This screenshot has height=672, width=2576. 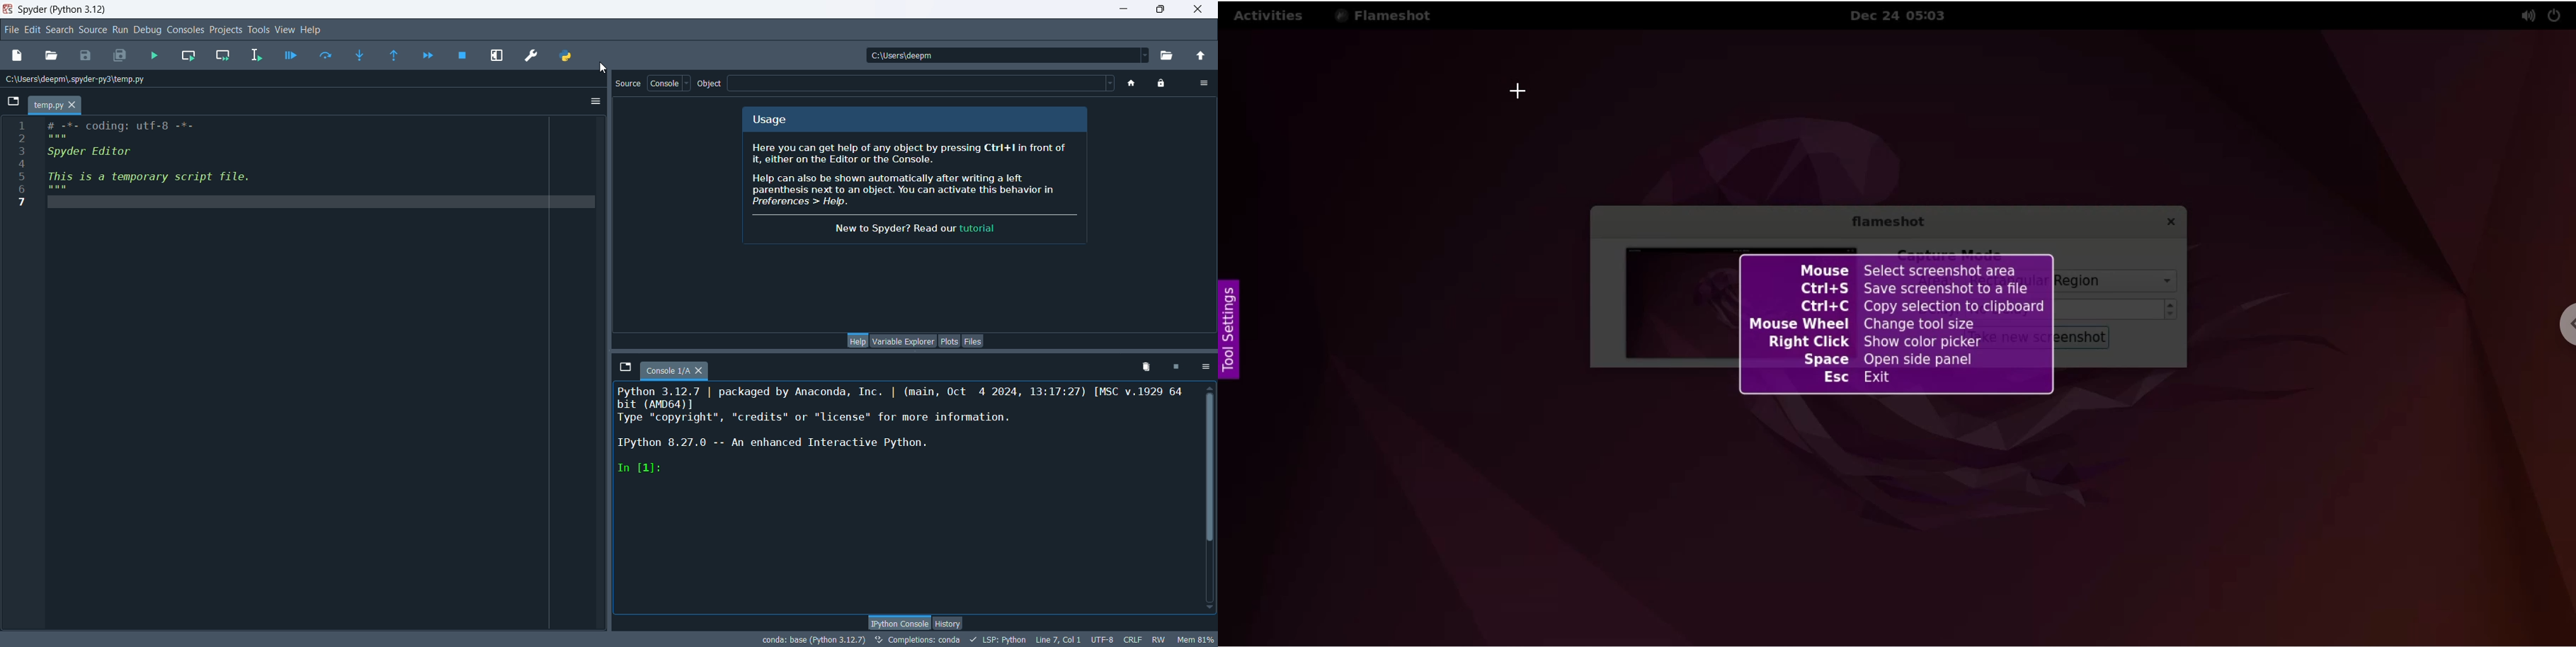 I want to click on object, so click(x=709, y=83).